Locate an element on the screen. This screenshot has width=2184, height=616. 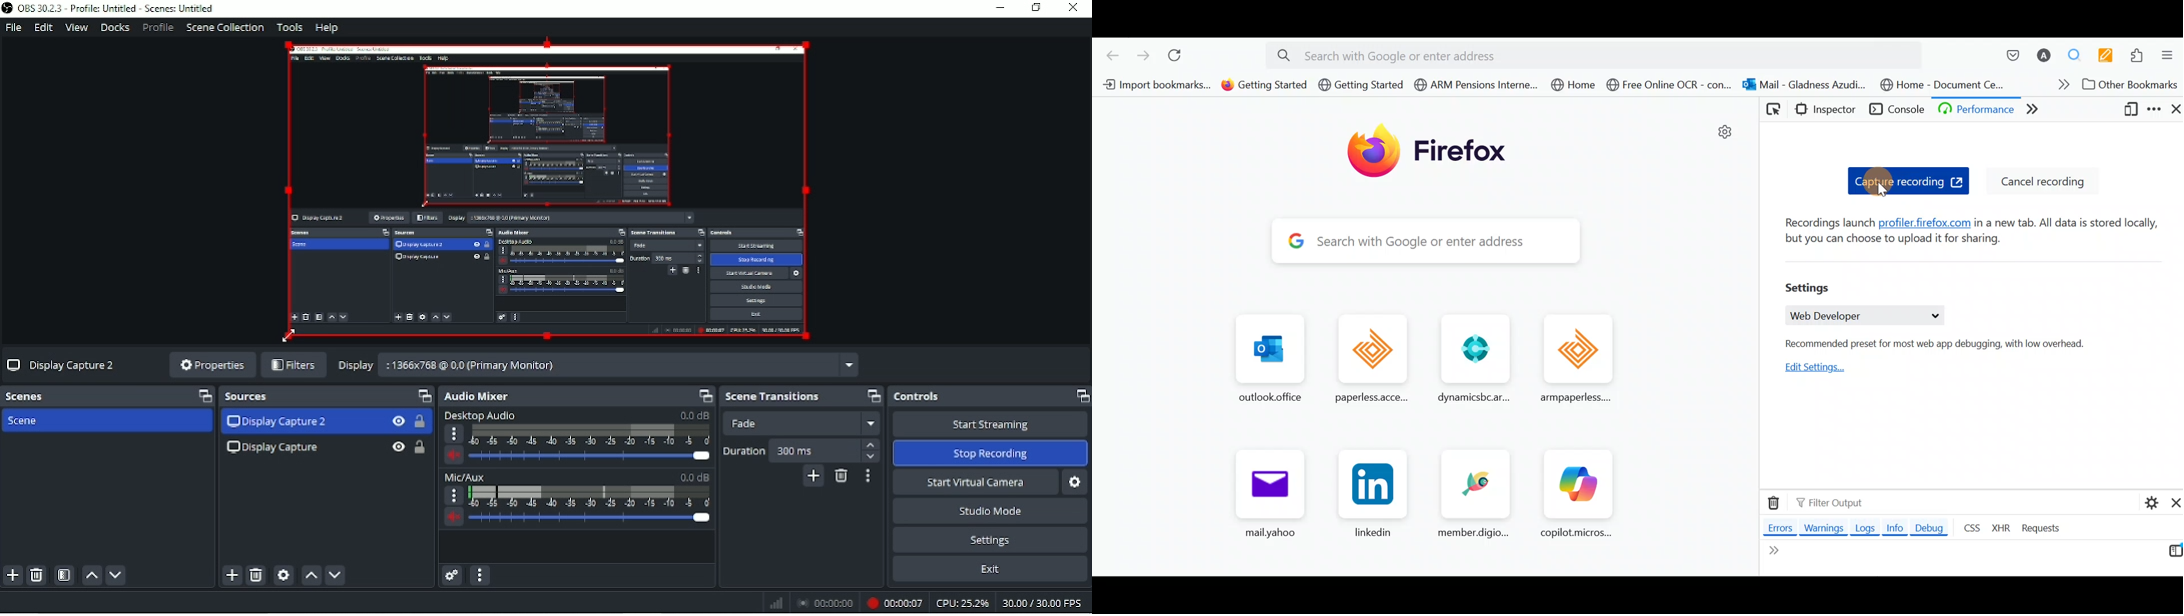
CPU: 25.2% is located at coordinates (961, 603).